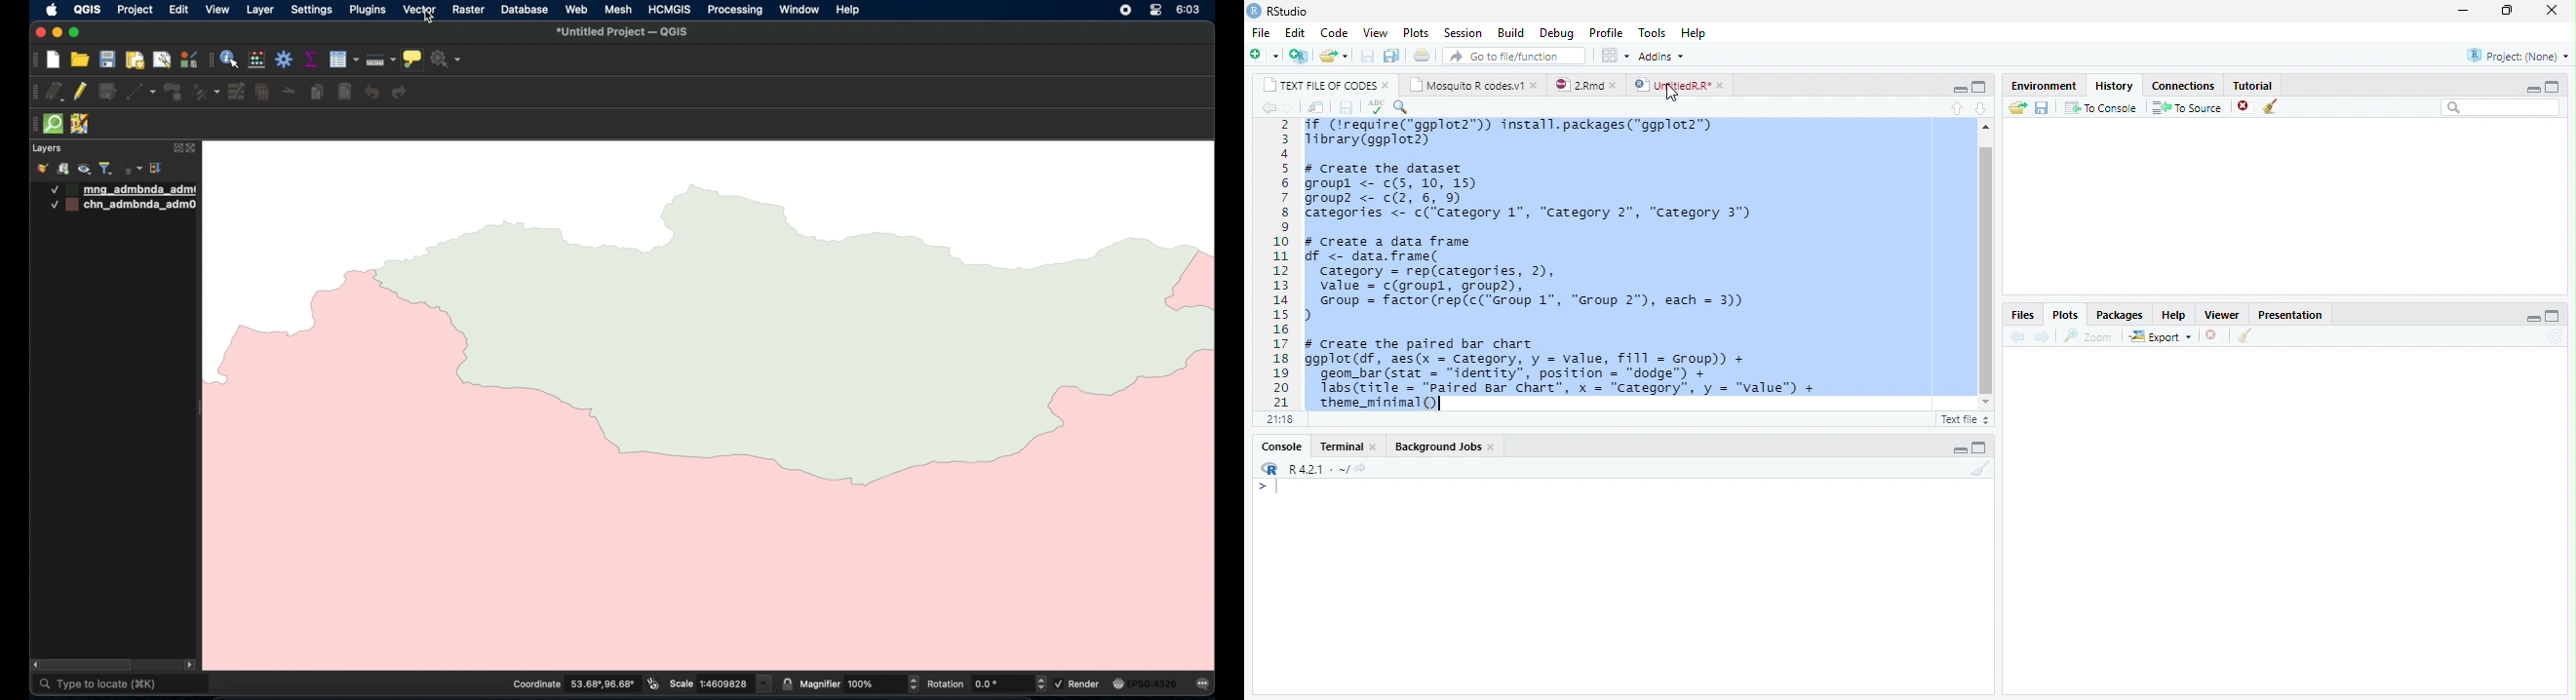 Image resolution: width=2576 pixels, height=700 pixels. Describe the element at coordinates (1282, 419) in the screenshot. I see `21:18` at that location.